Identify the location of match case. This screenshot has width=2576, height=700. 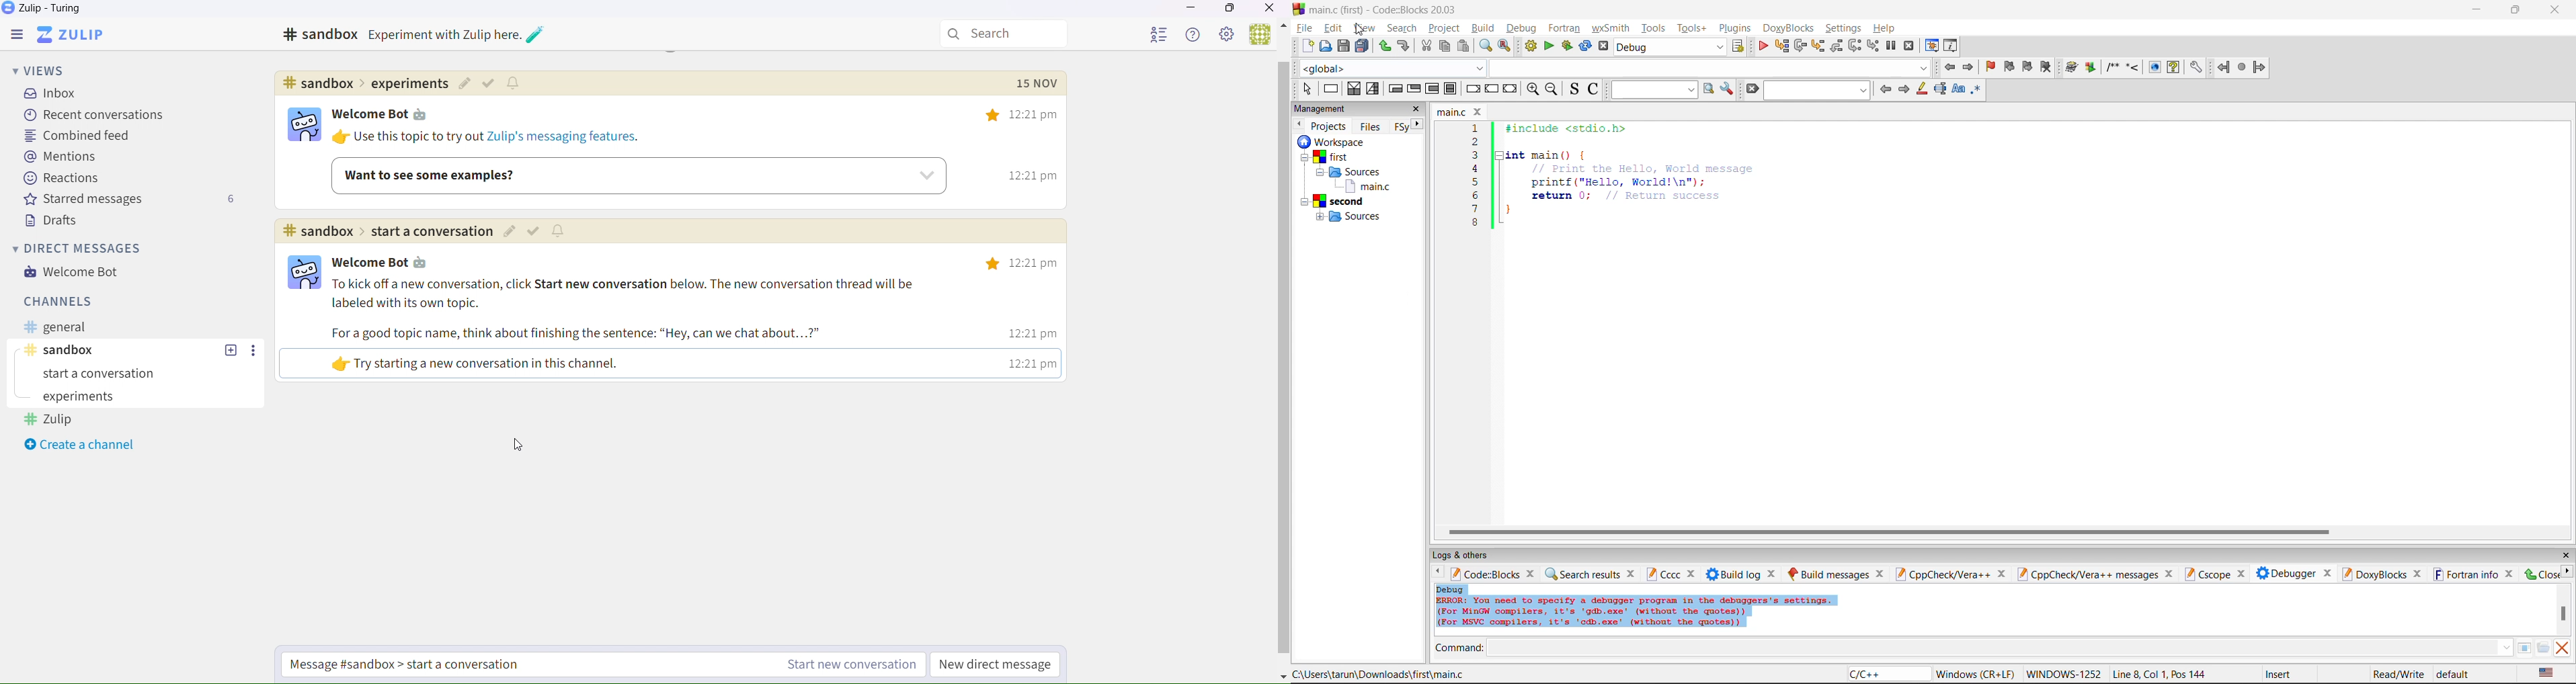
(1960, 90).